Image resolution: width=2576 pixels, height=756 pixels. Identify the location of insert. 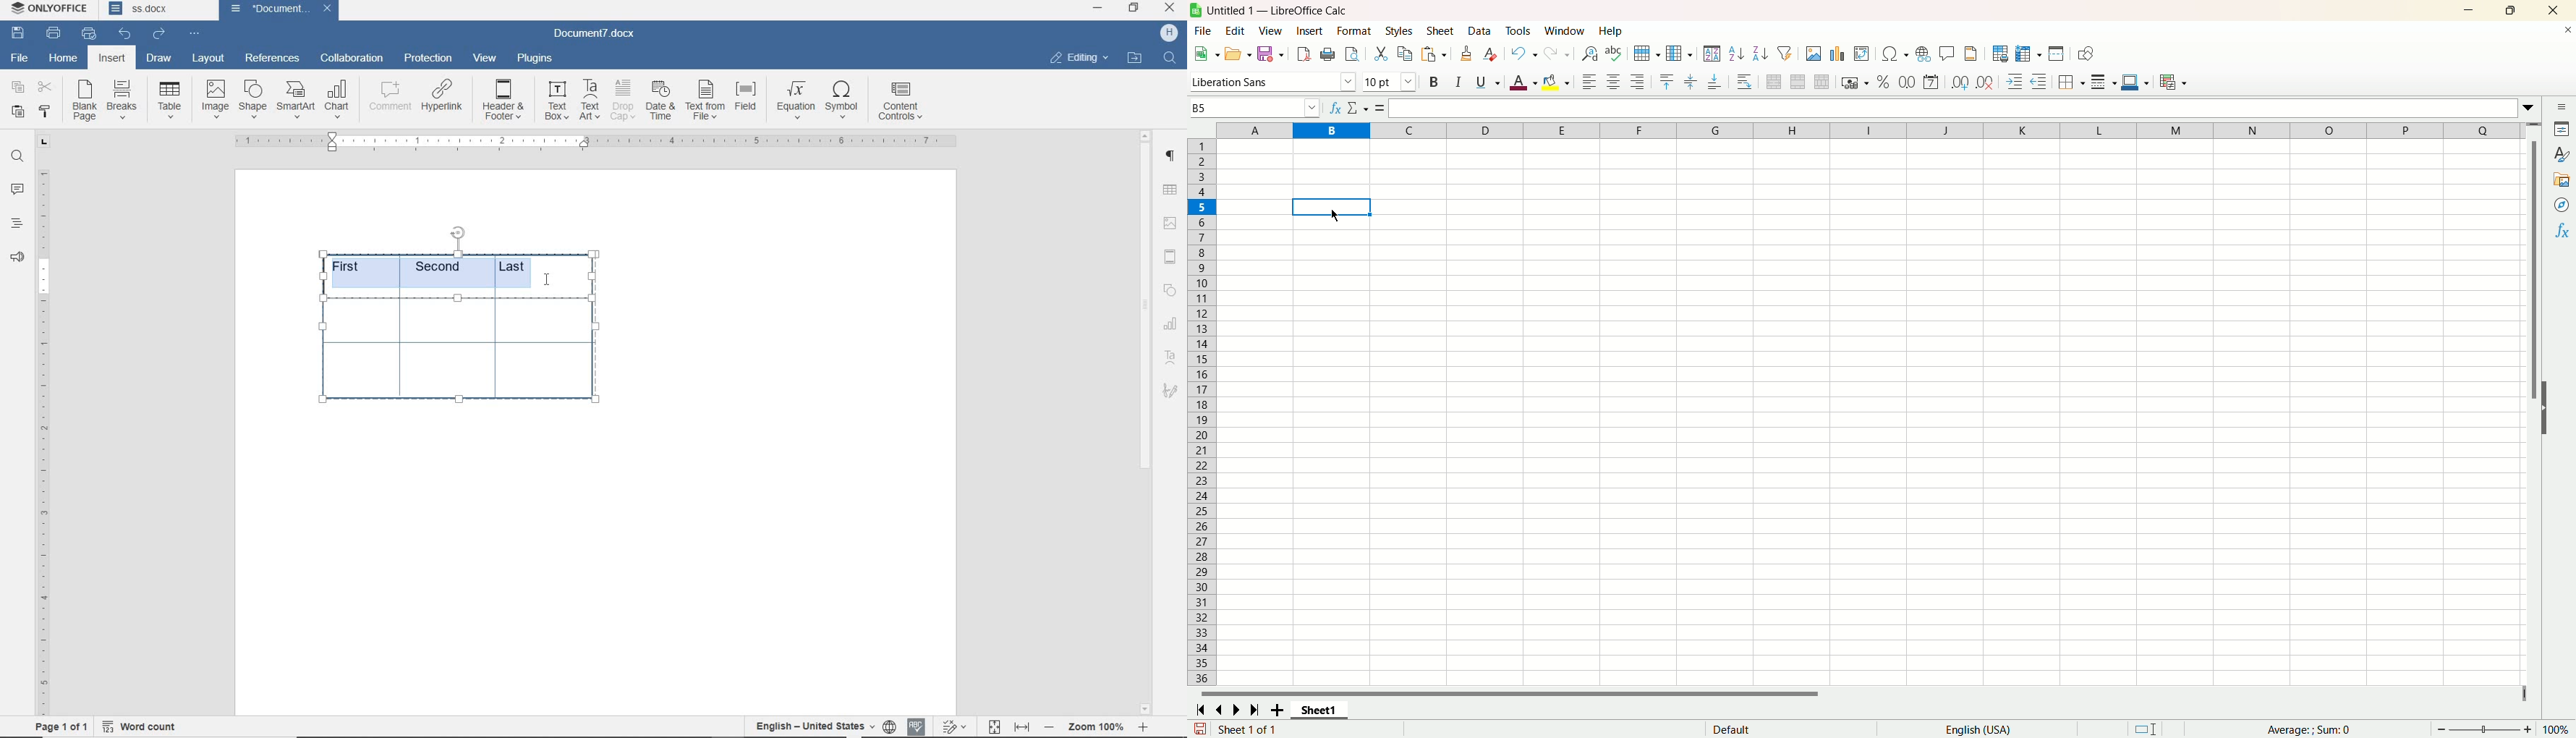
(1310, 30).